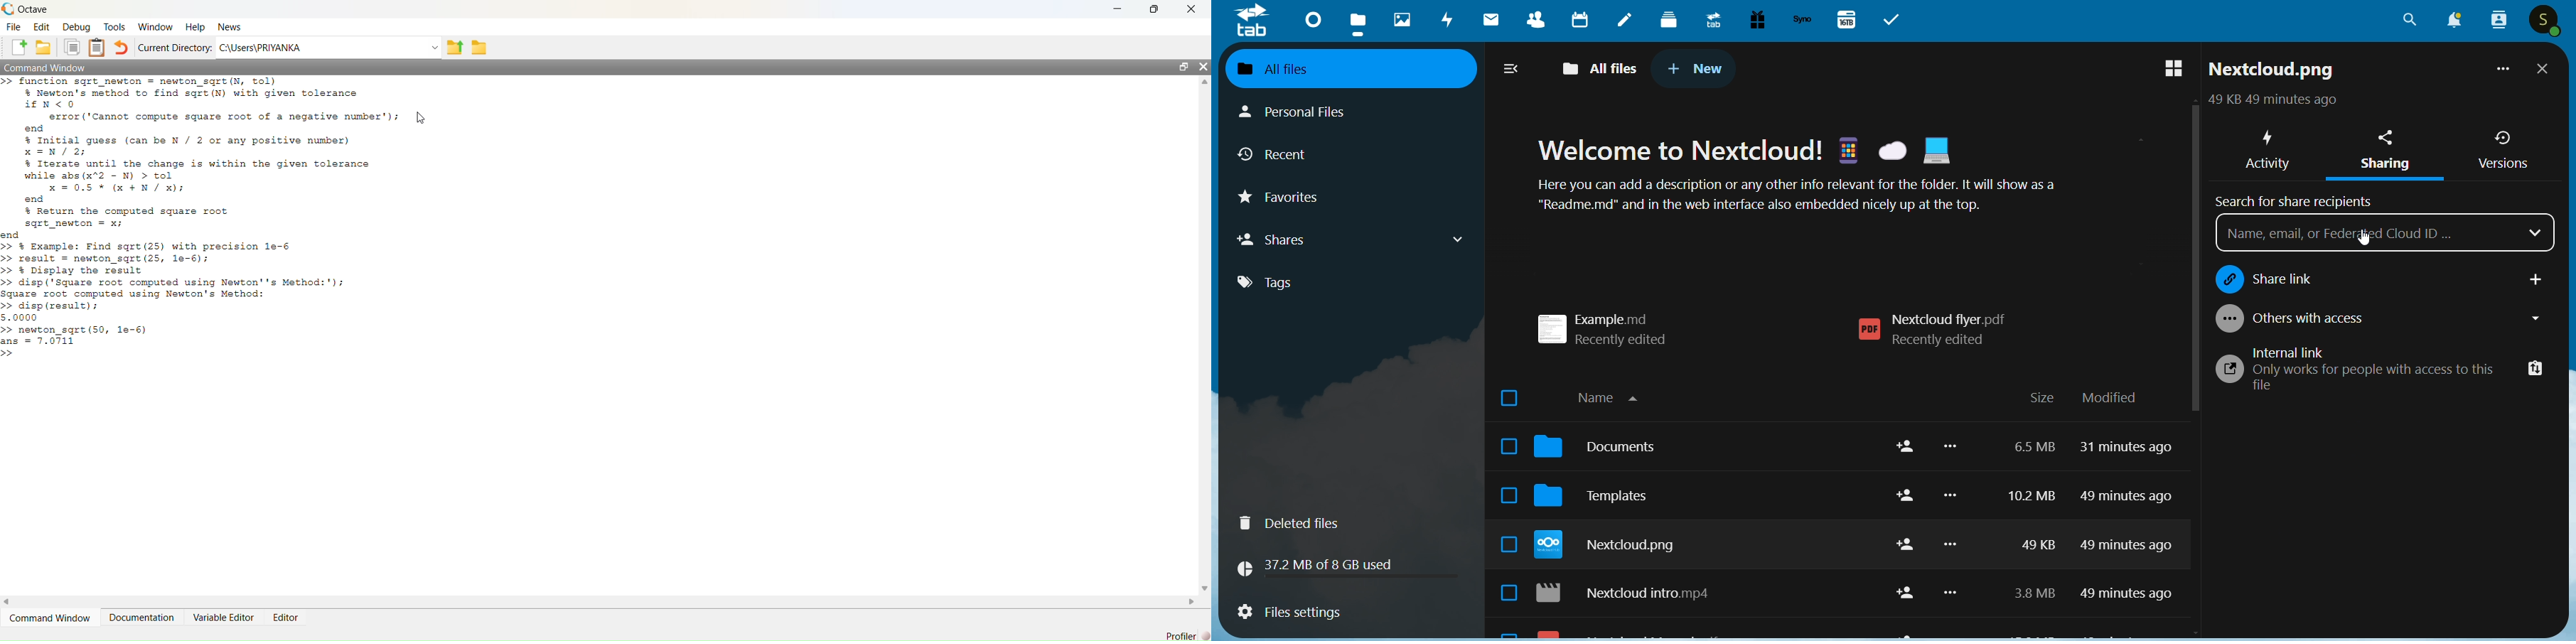  I want to click on thers with access, so click(2379, 320).